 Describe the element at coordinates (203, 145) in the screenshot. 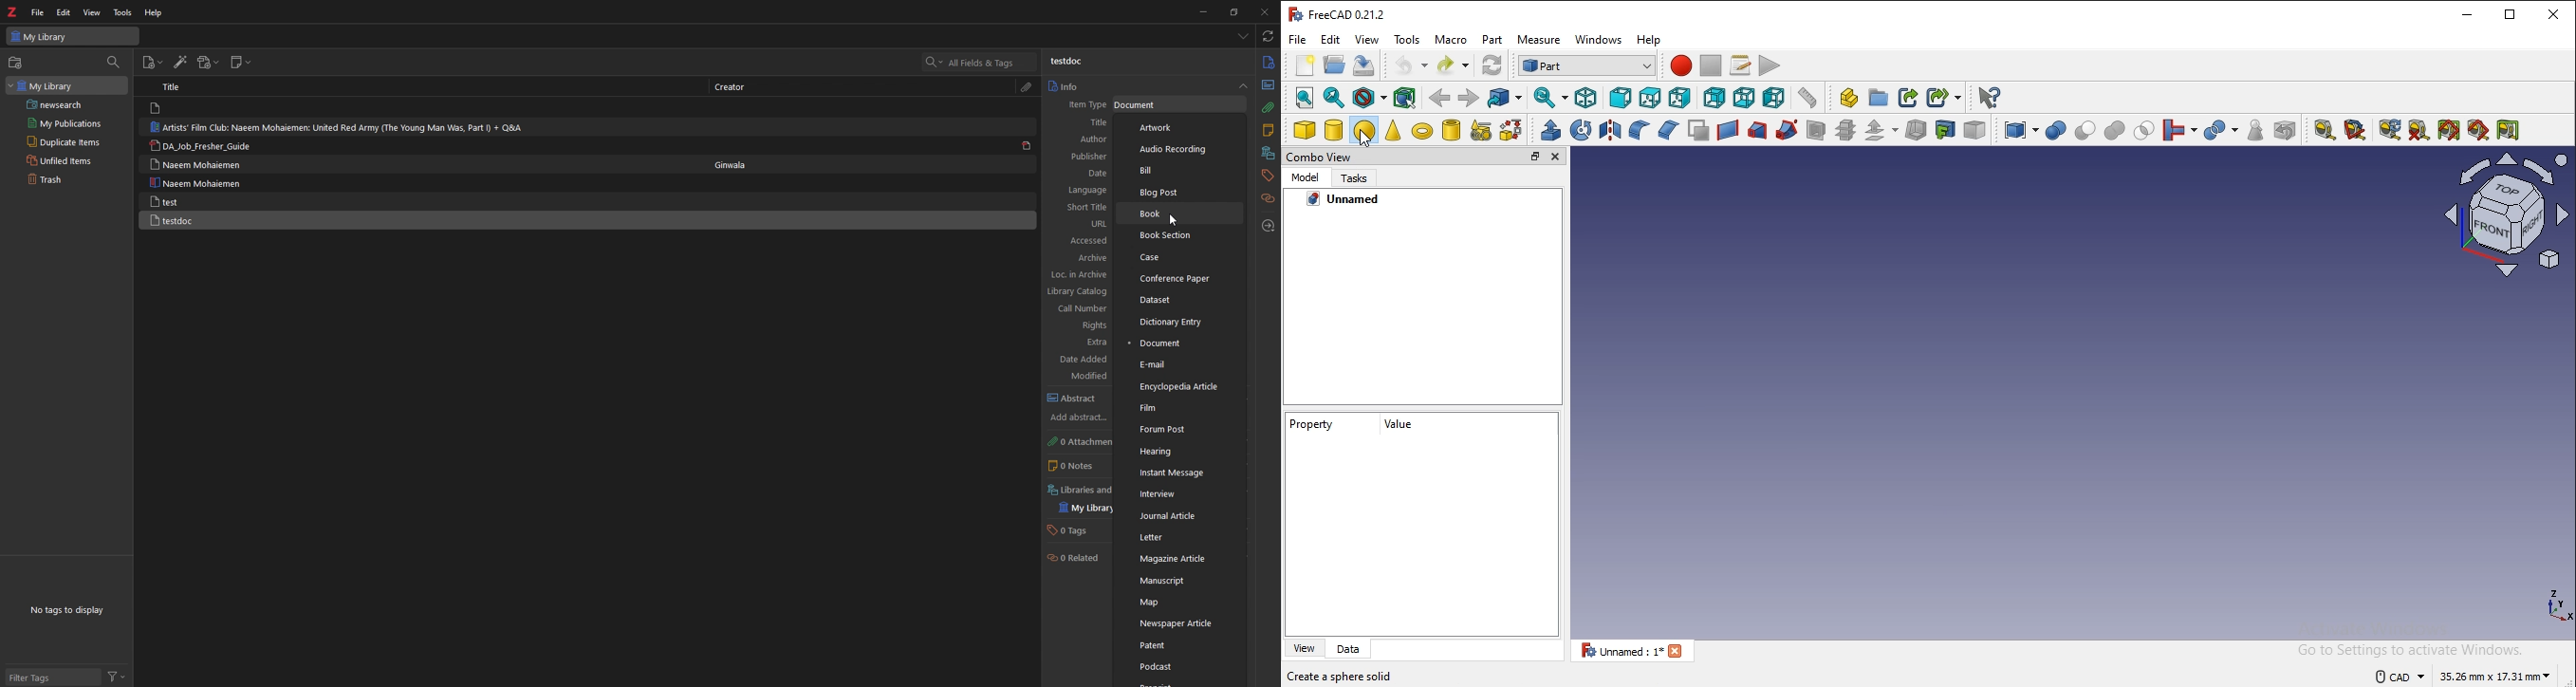

I see `DA_Job_Fresher_Guide` at that location.